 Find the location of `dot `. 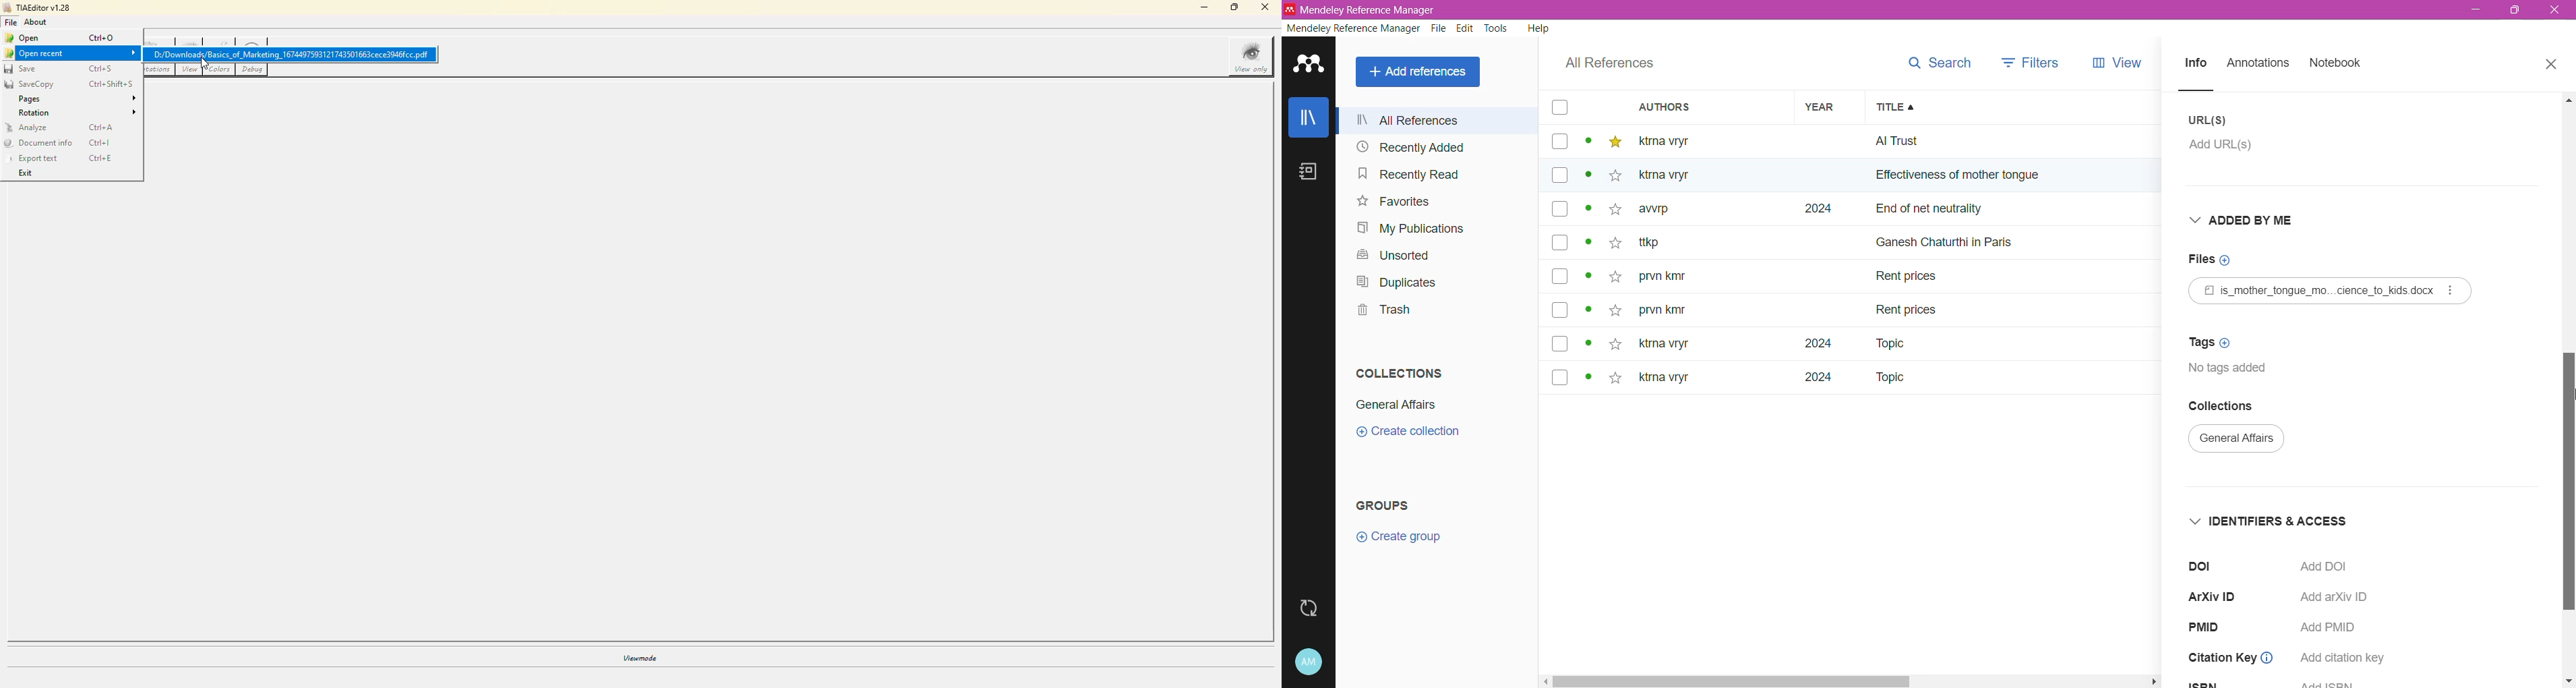

dot  is located at coordinates (1587, 144).